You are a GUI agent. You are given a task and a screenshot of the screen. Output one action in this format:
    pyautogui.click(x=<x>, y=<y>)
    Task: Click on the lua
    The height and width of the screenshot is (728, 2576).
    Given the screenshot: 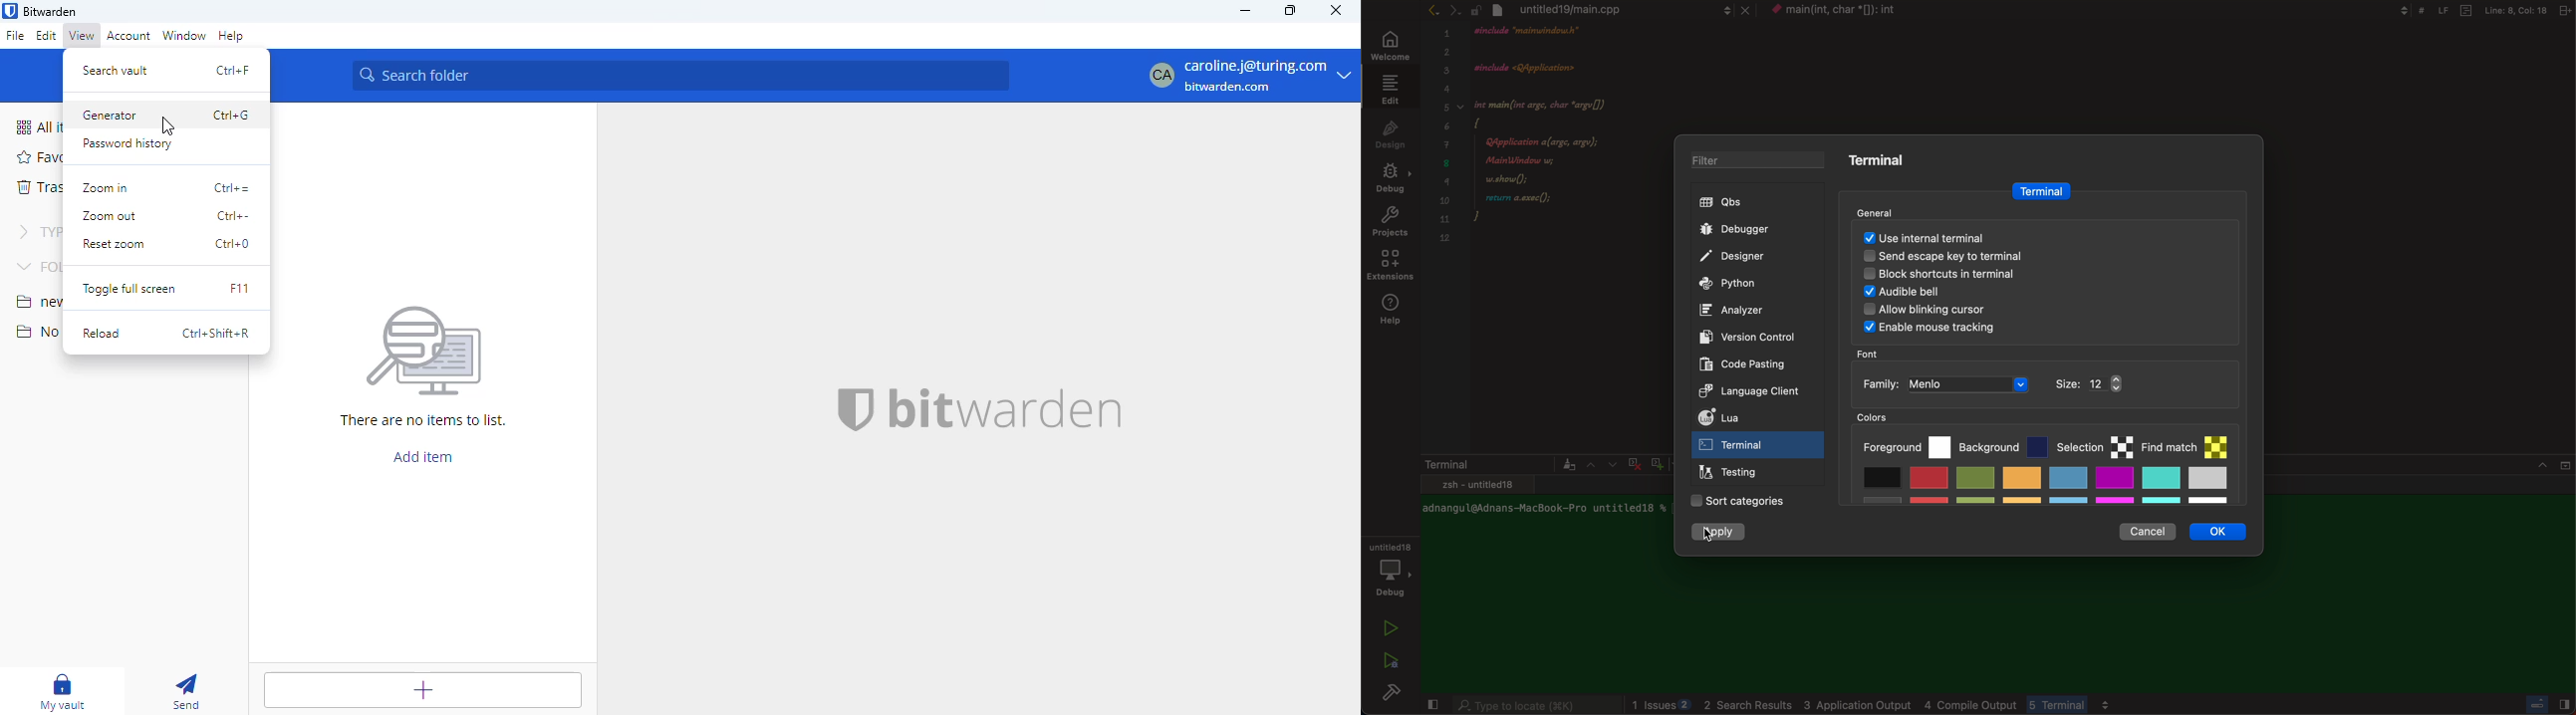 What is the action you would take?
    pyautogui.click(x=1745, y=419)
    